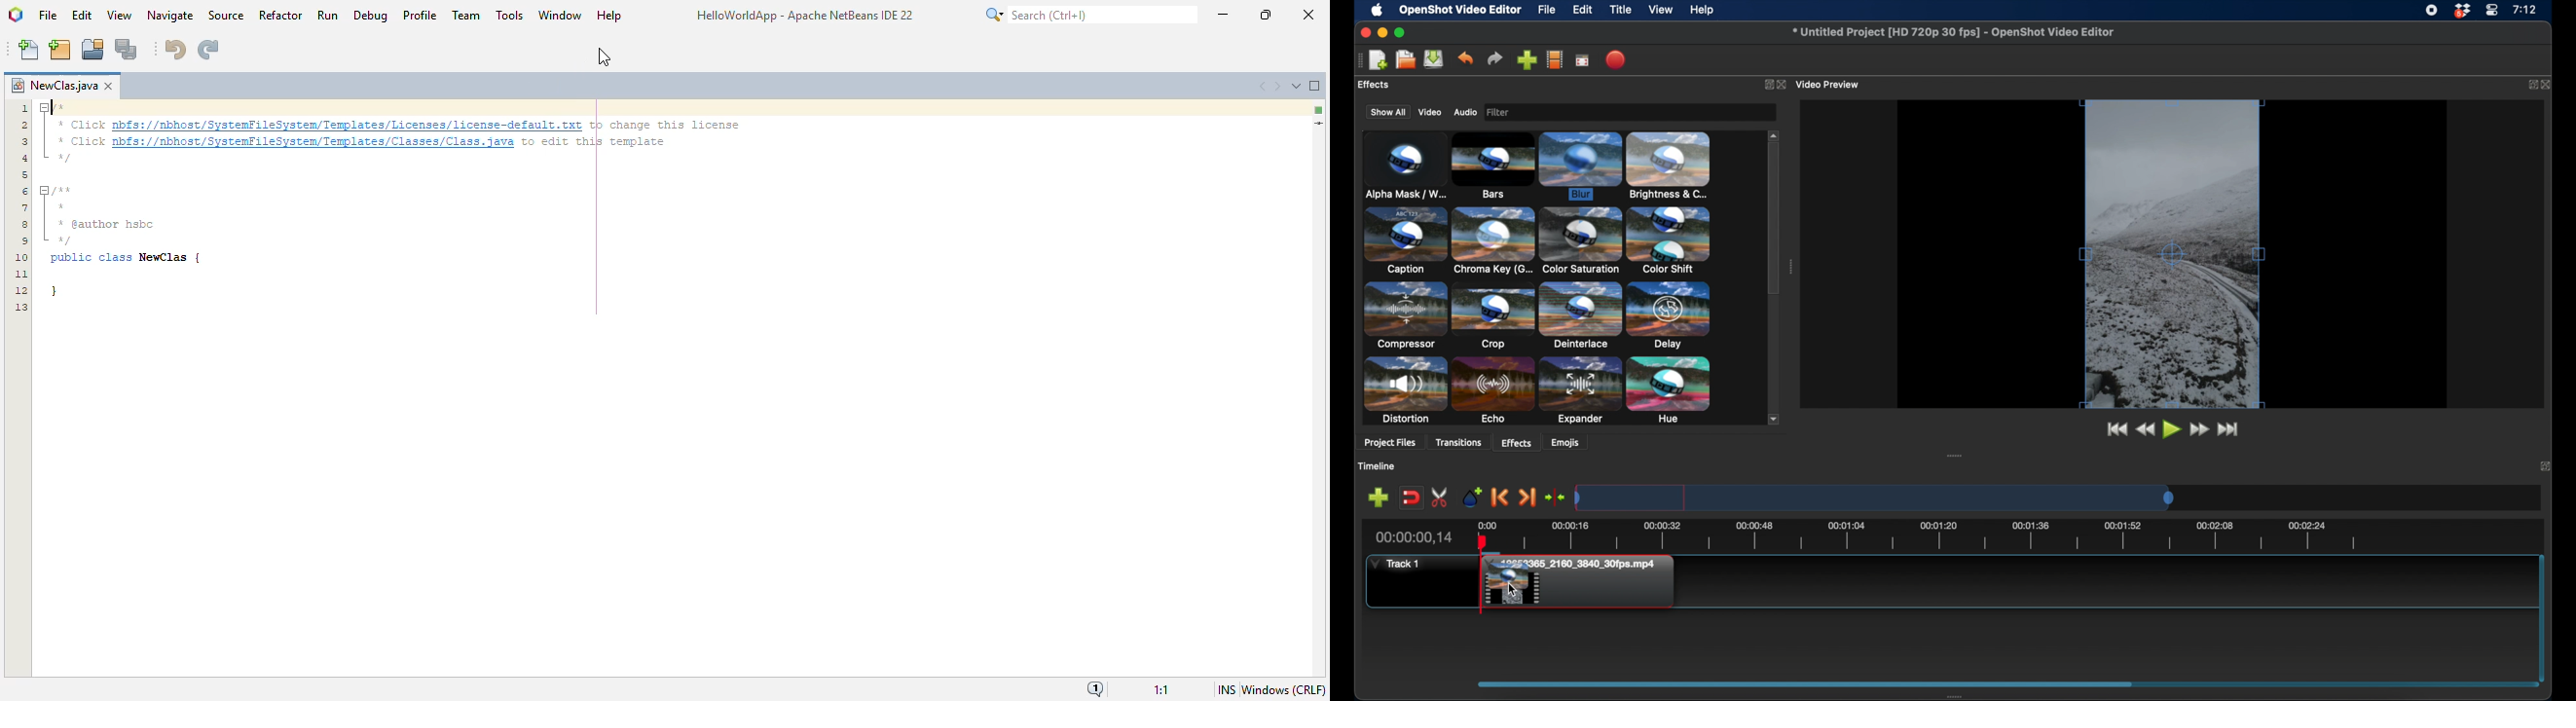 Image resolution: width=2576 pixels, height=728 pixels. What do you see at coordinates (1669, 166) in the screenshot?
I see `brightness & contrast` at bounding box center [1669, 166].